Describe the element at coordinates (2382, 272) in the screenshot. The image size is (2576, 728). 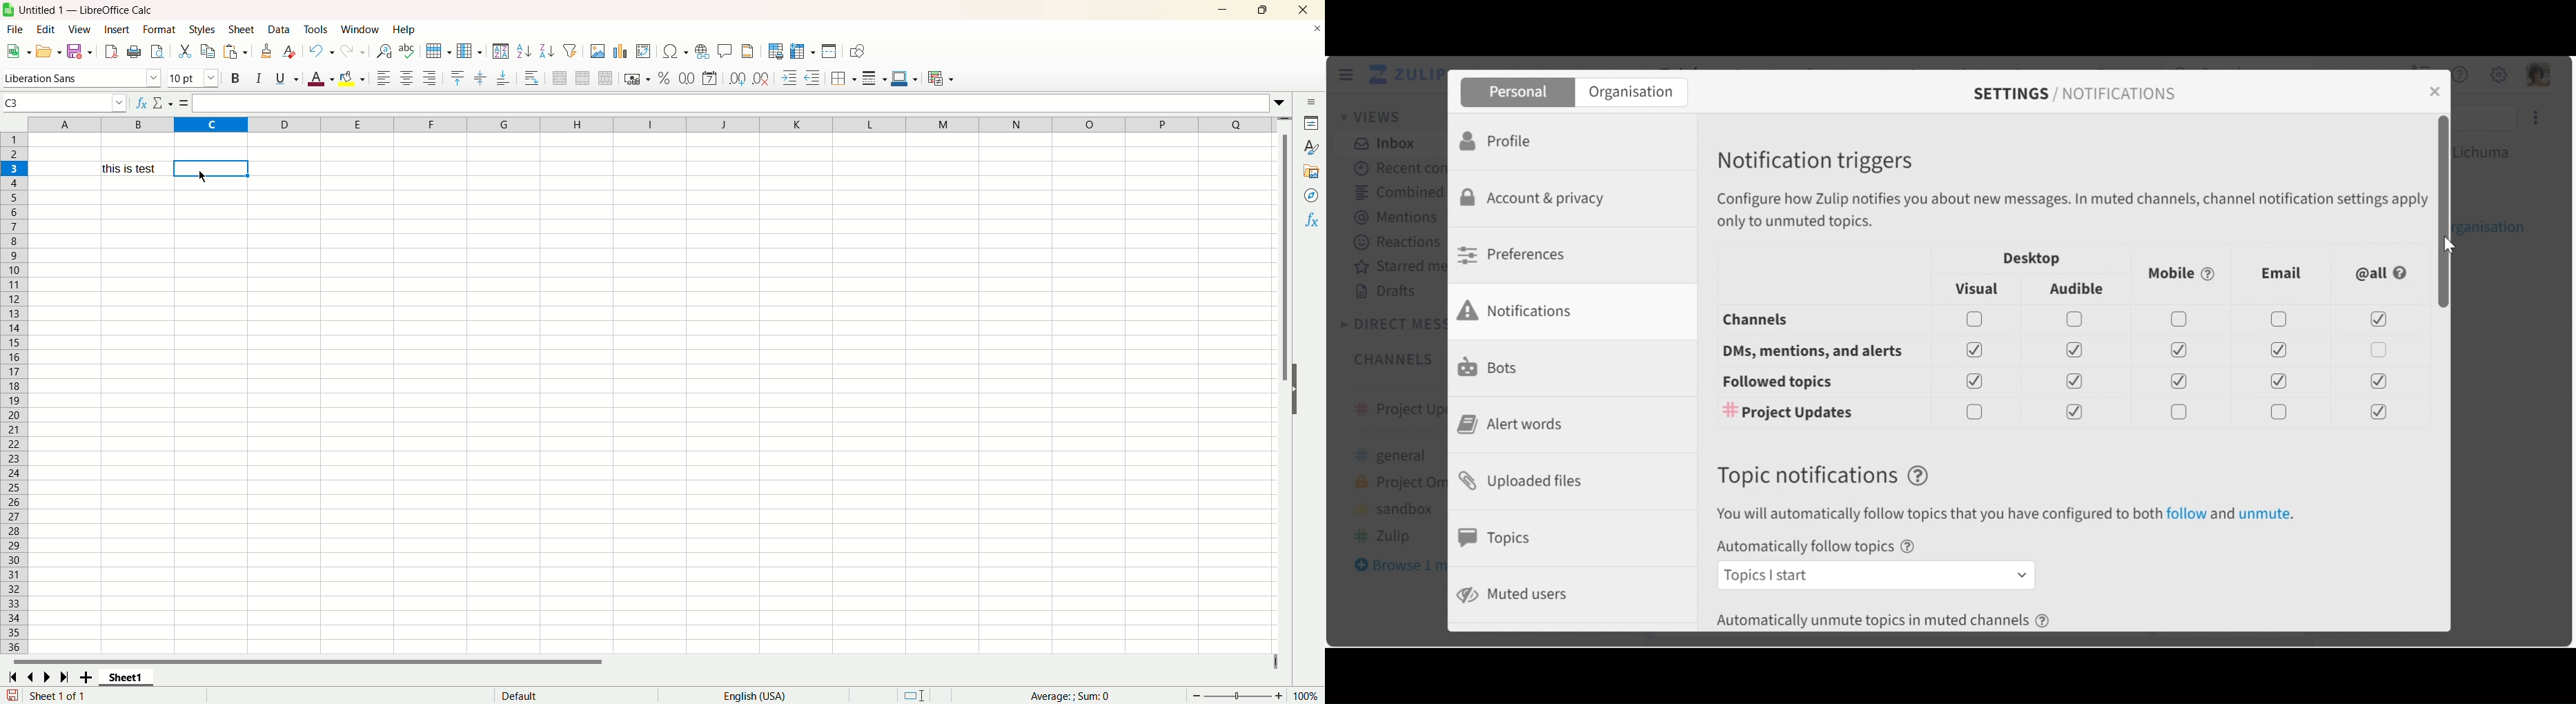
I see `@all` at that location.